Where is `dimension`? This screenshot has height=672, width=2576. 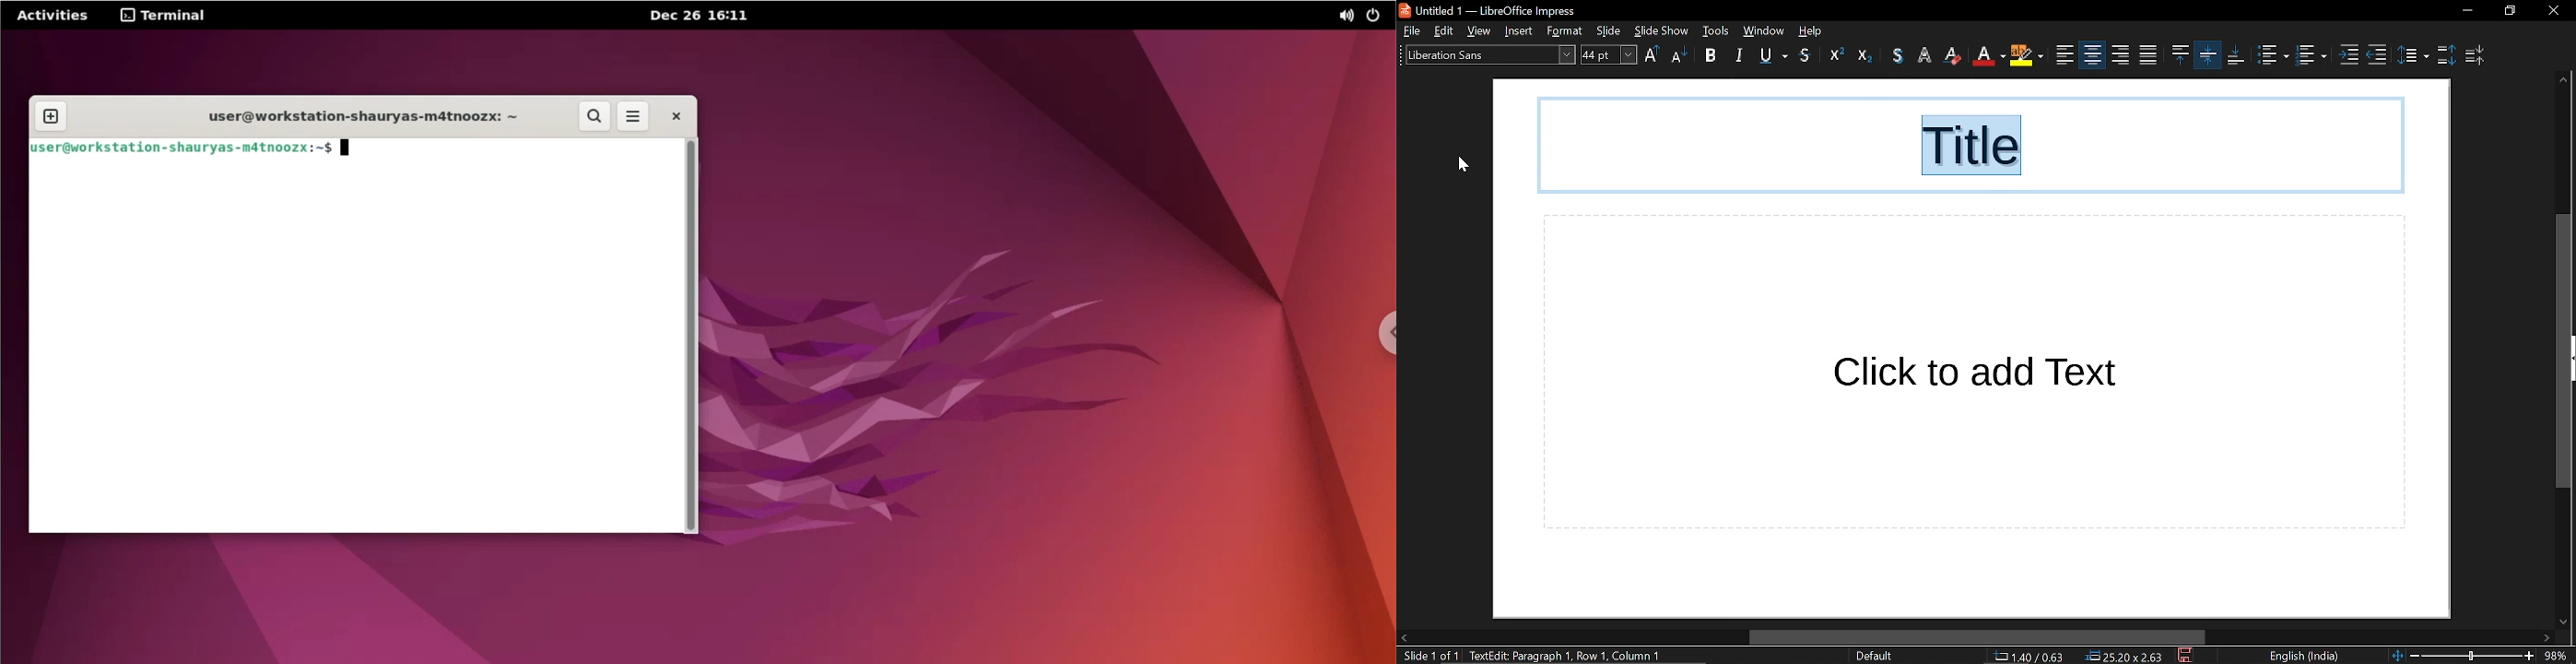 dimension is located at coordinates (2125, 657).